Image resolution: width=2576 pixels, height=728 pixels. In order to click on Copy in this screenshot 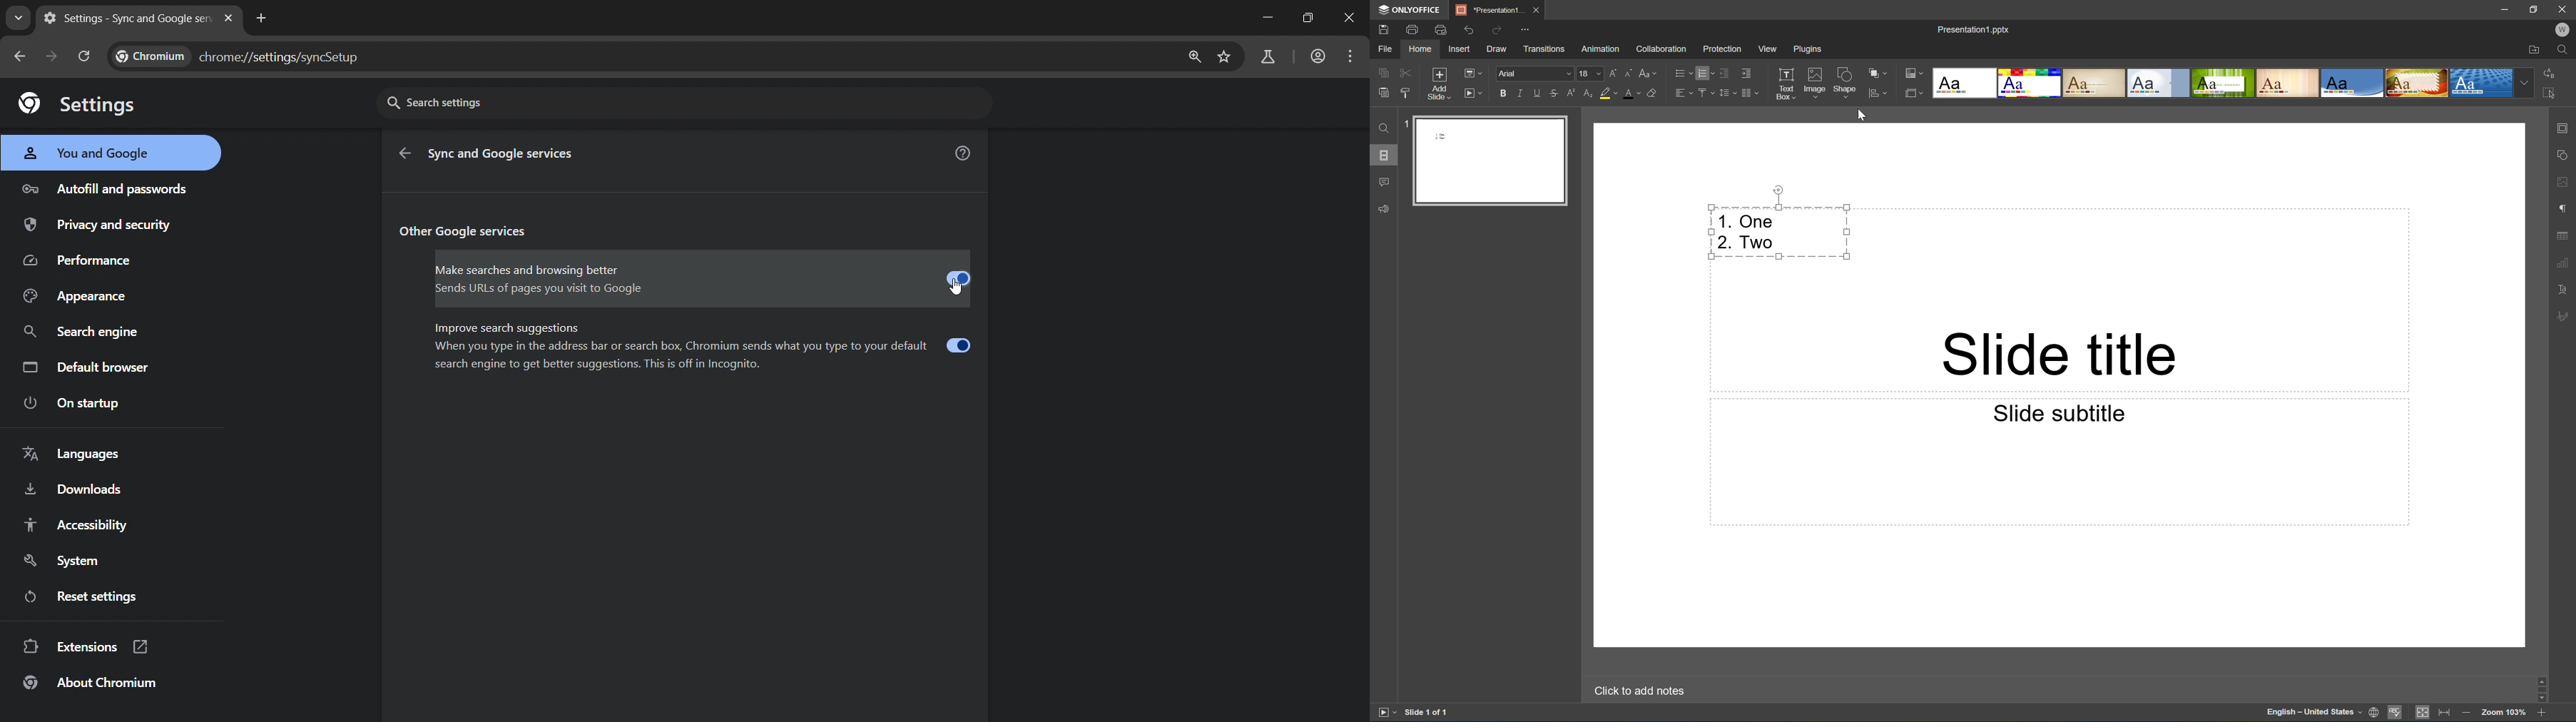, I will do `click(1382, 70)`.